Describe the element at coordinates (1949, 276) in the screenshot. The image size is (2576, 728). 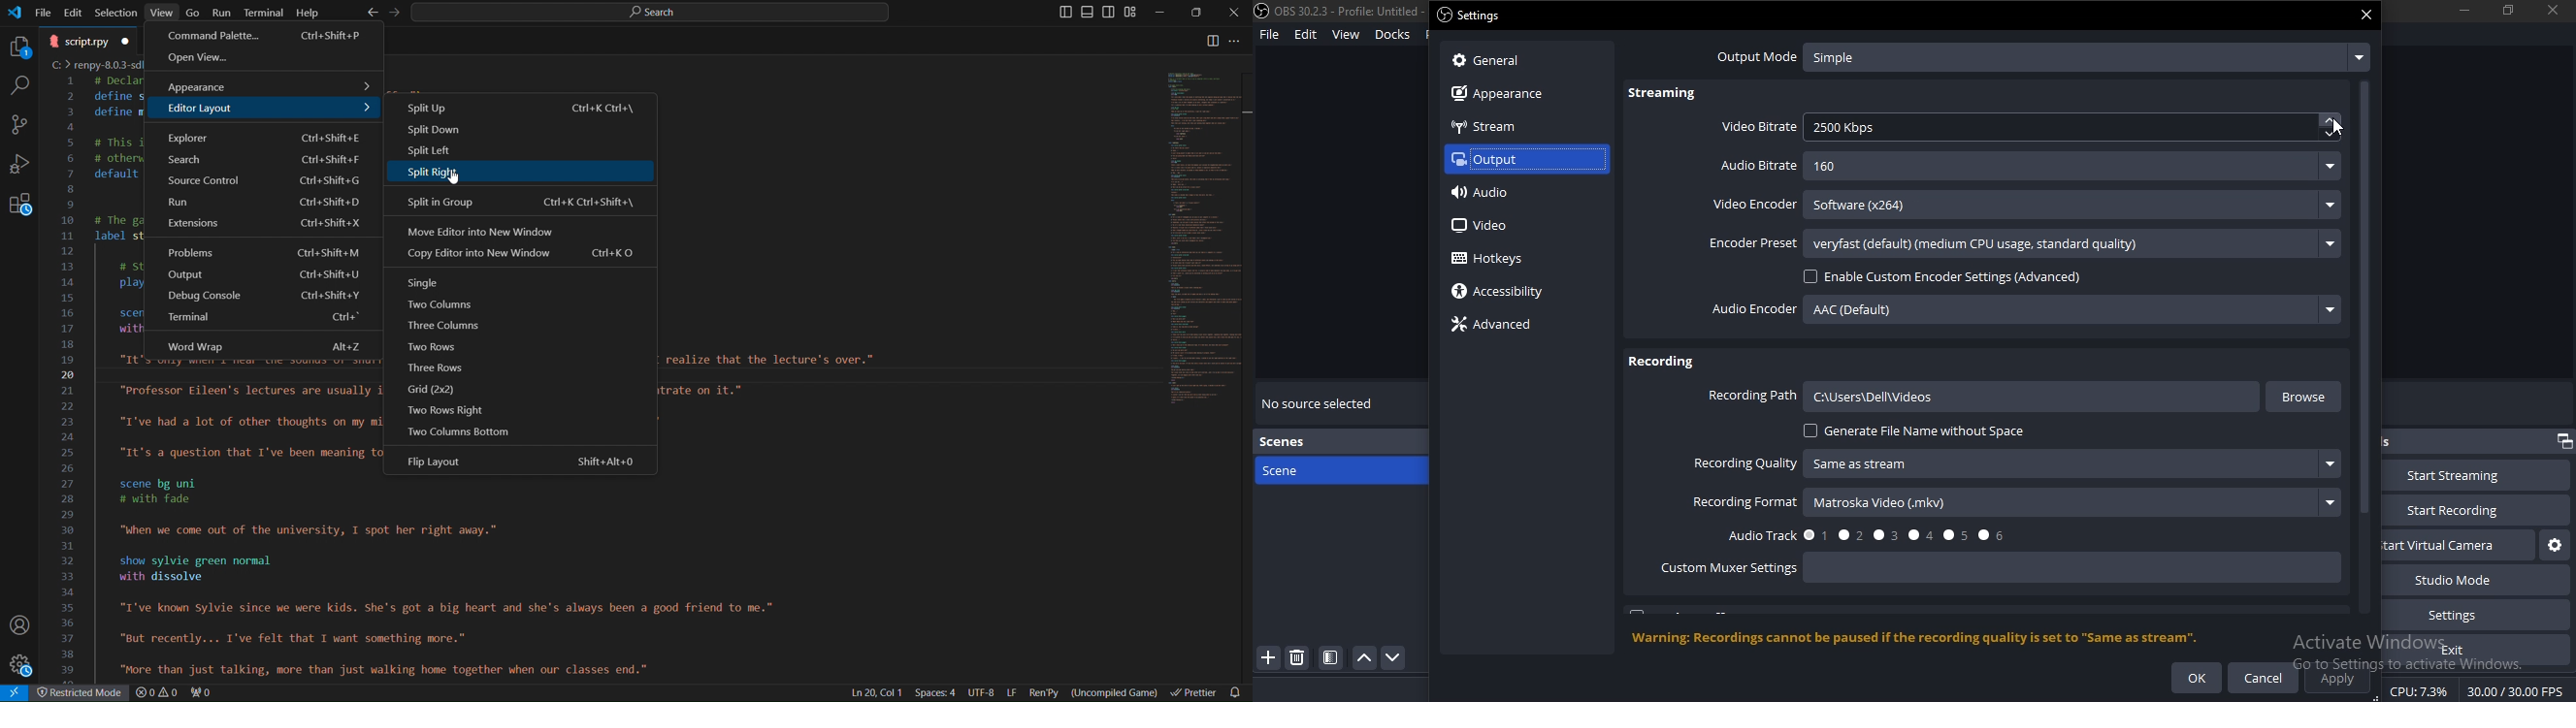
I see `enable custom encoder settings` at that location.